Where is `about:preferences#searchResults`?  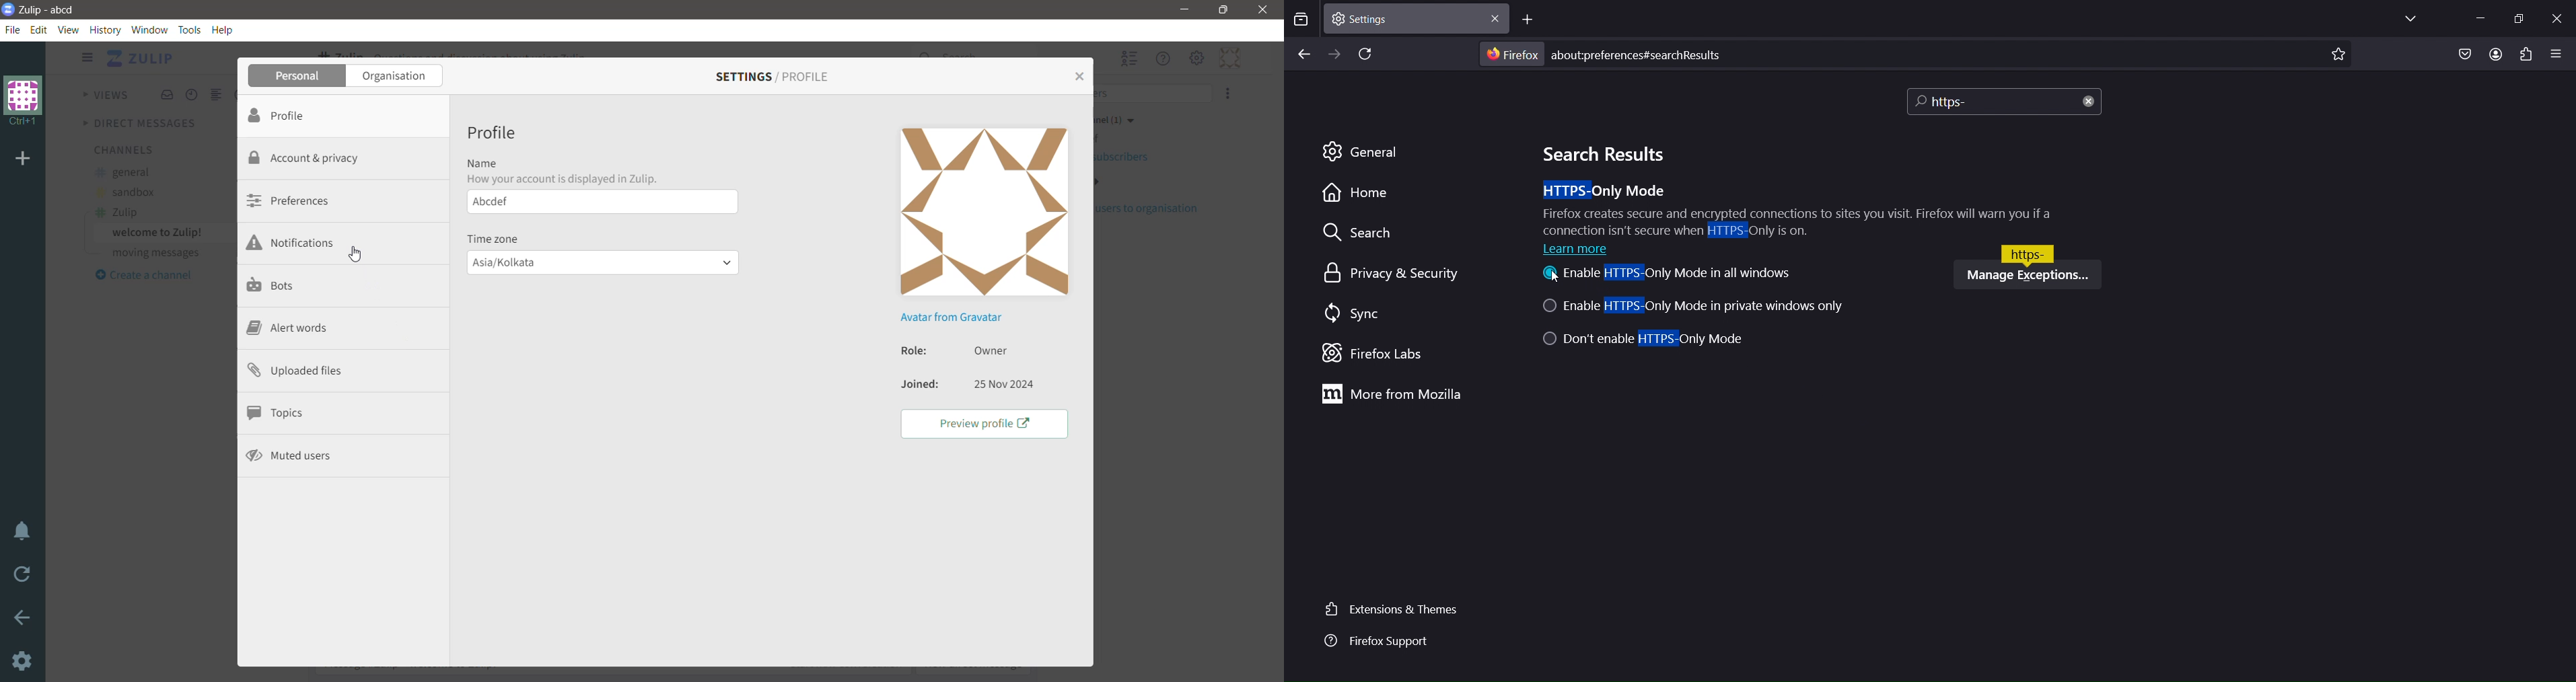
about:preferences#searchResults is located at coordinates (1653, 54).